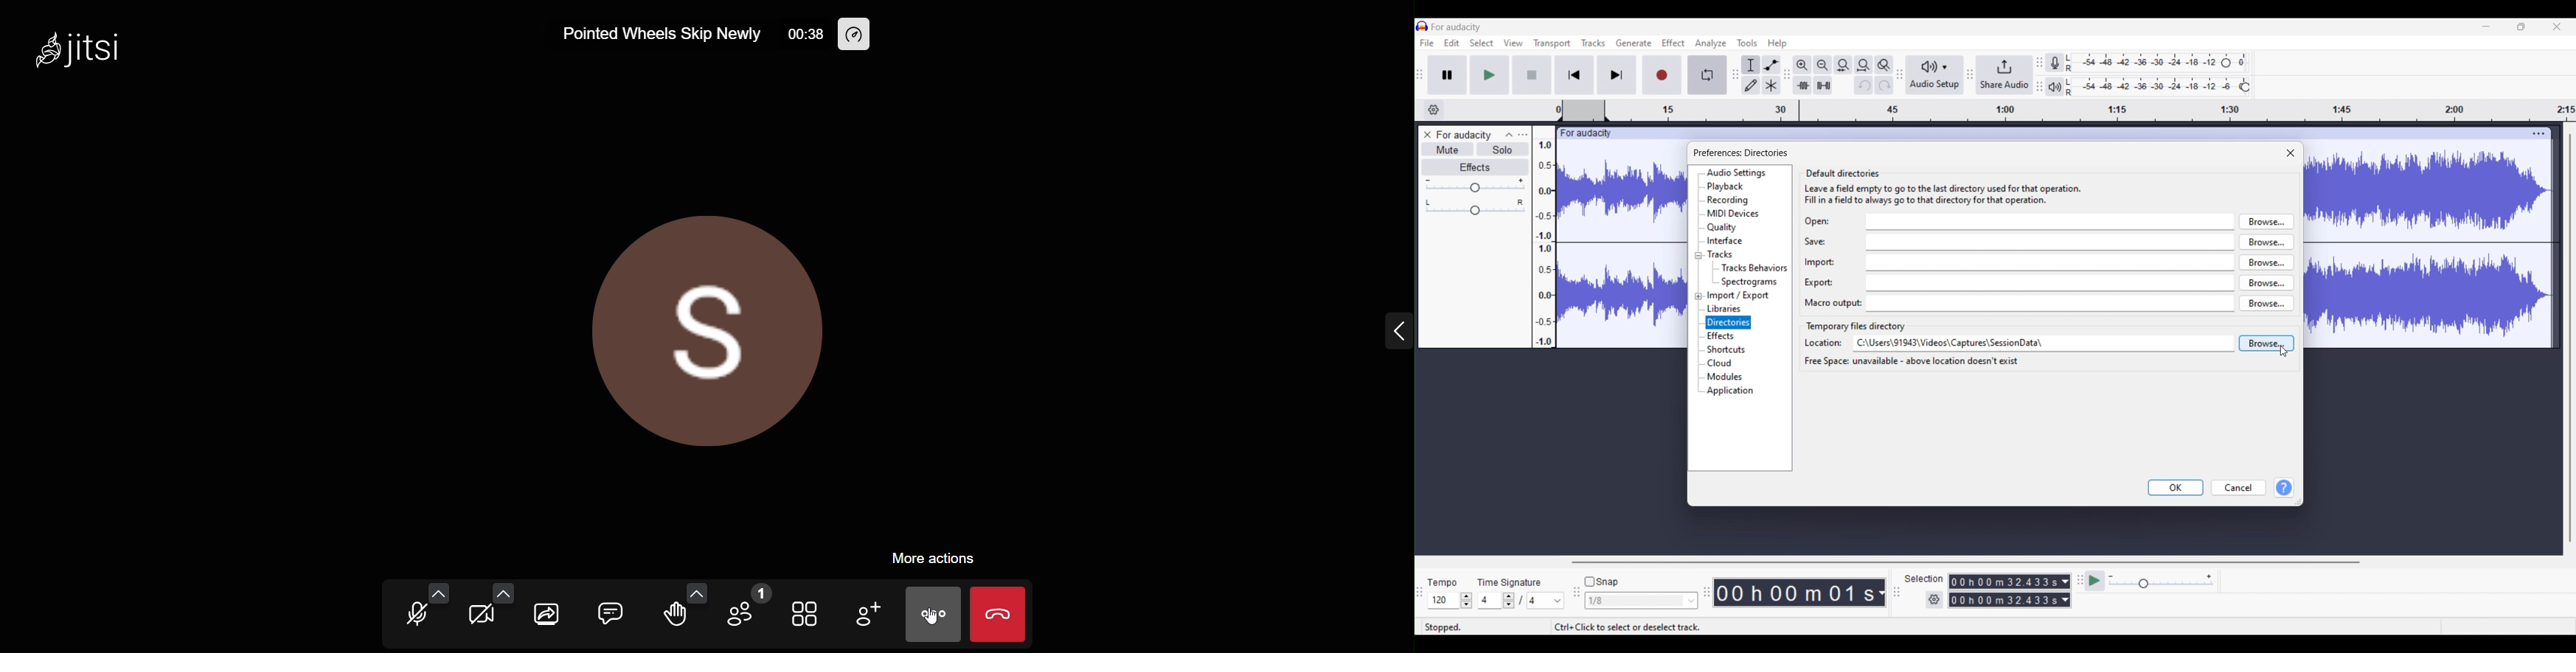 The width and height of the screenshot is (2576, 672). I want to click on Share audio, so click(2005, 74).